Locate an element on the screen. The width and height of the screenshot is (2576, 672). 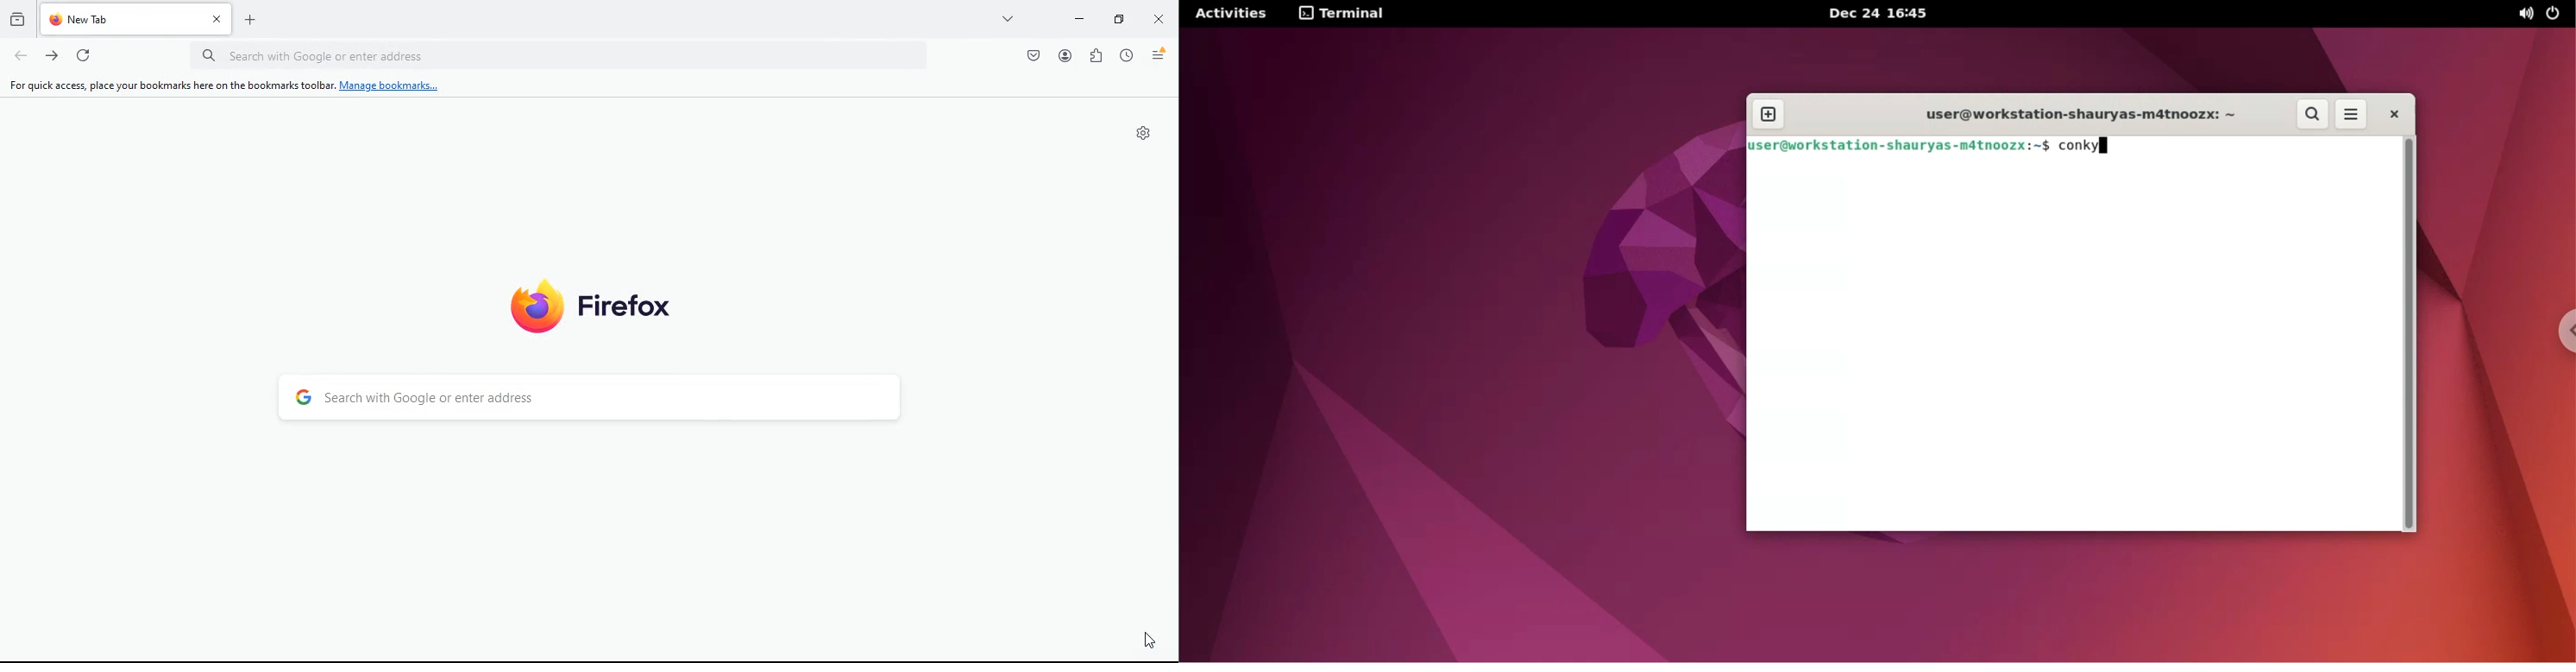
extensions is located at coordinates (1097, 55).